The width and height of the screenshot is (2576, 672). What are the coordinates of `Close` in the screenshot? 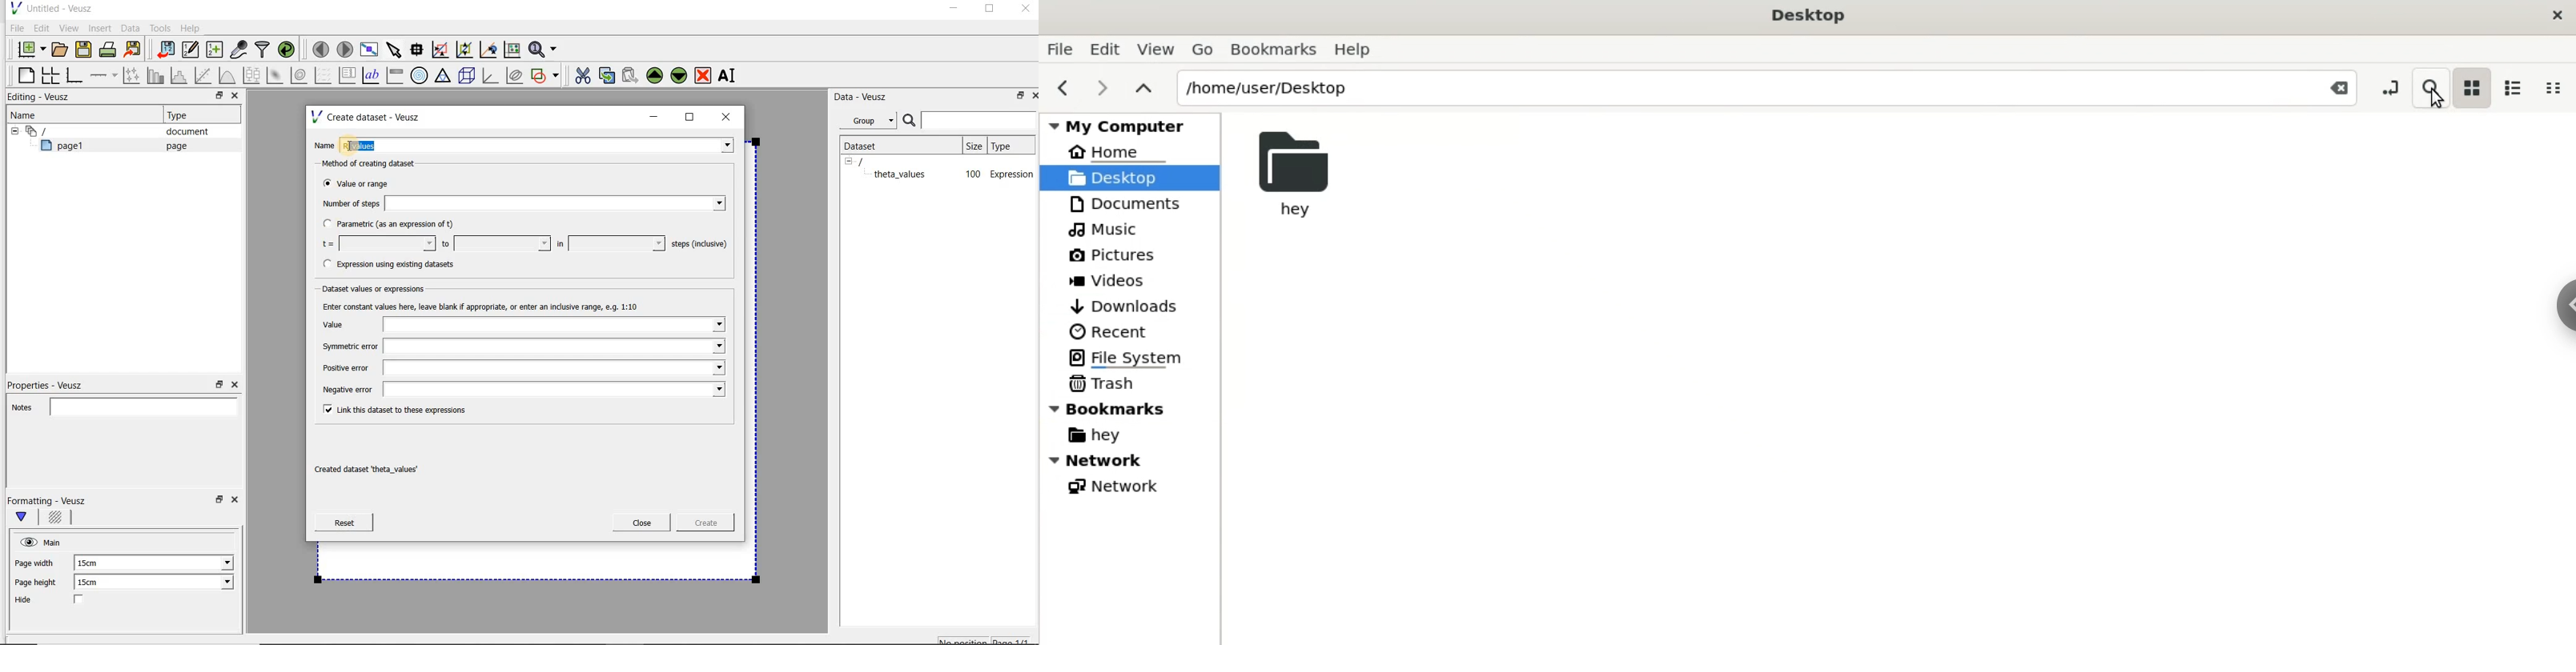 It's located at (234, 385).